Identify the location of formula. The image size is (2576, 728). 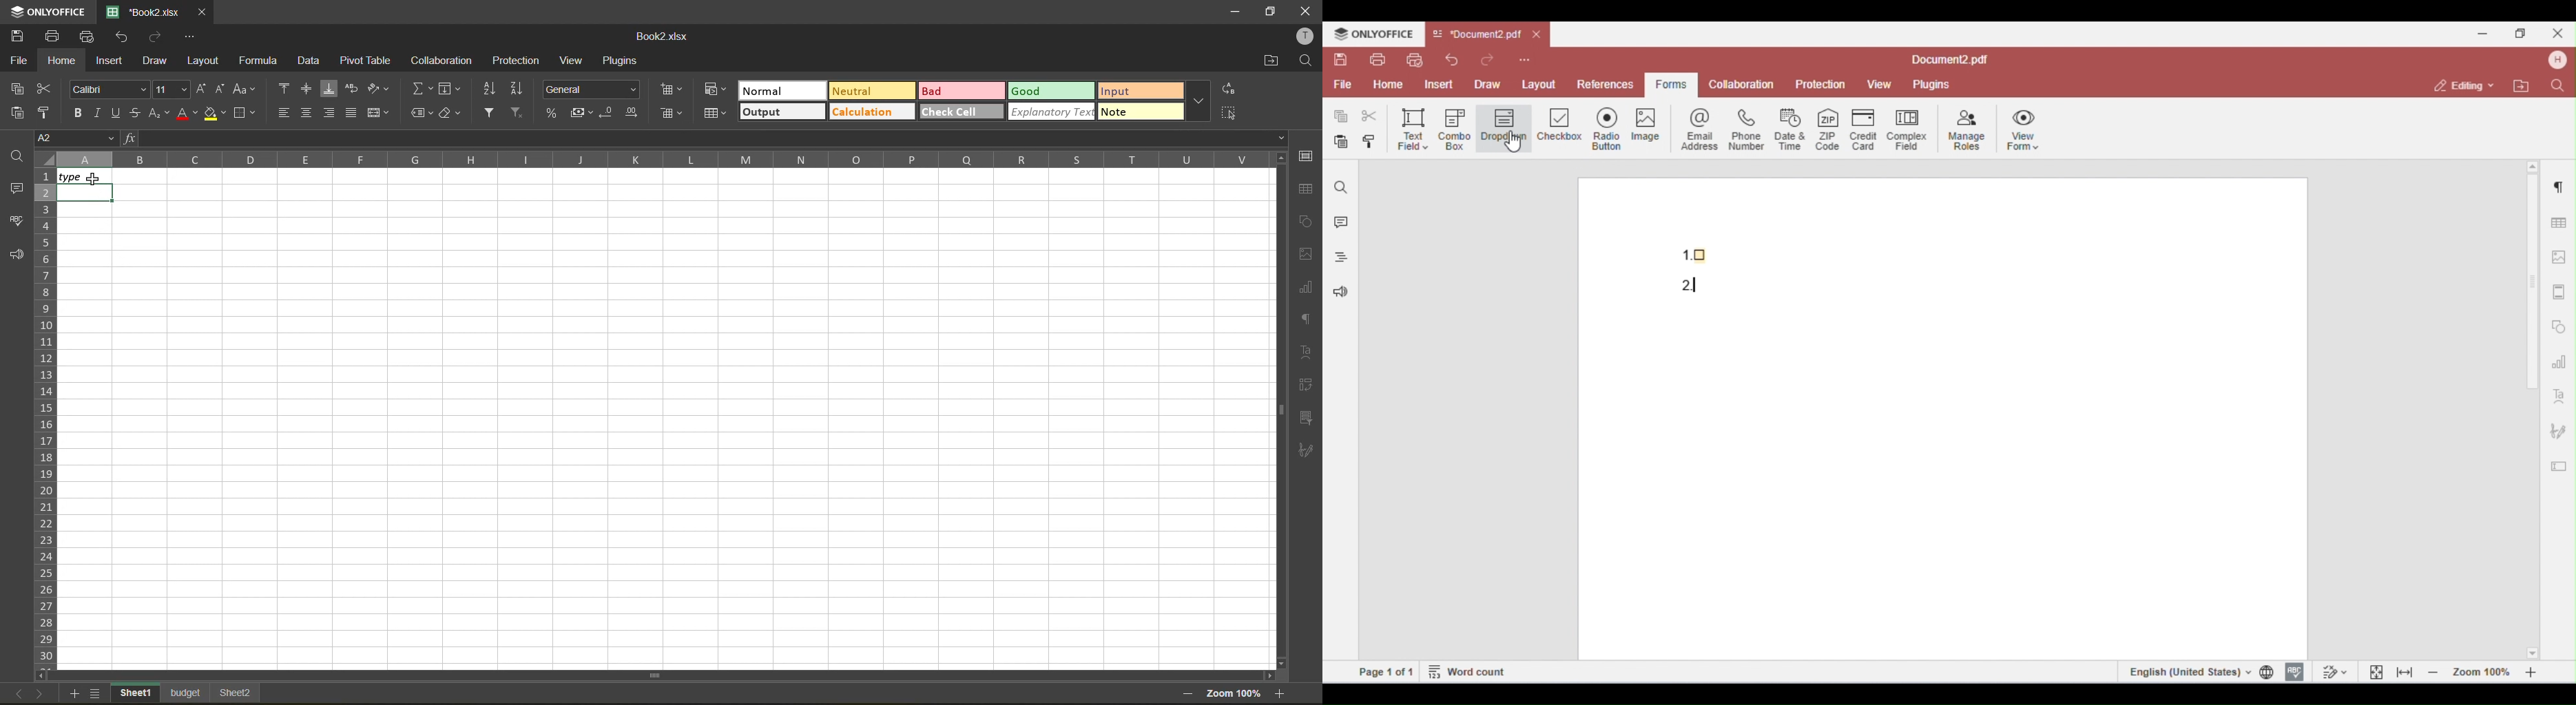
(264, 61).